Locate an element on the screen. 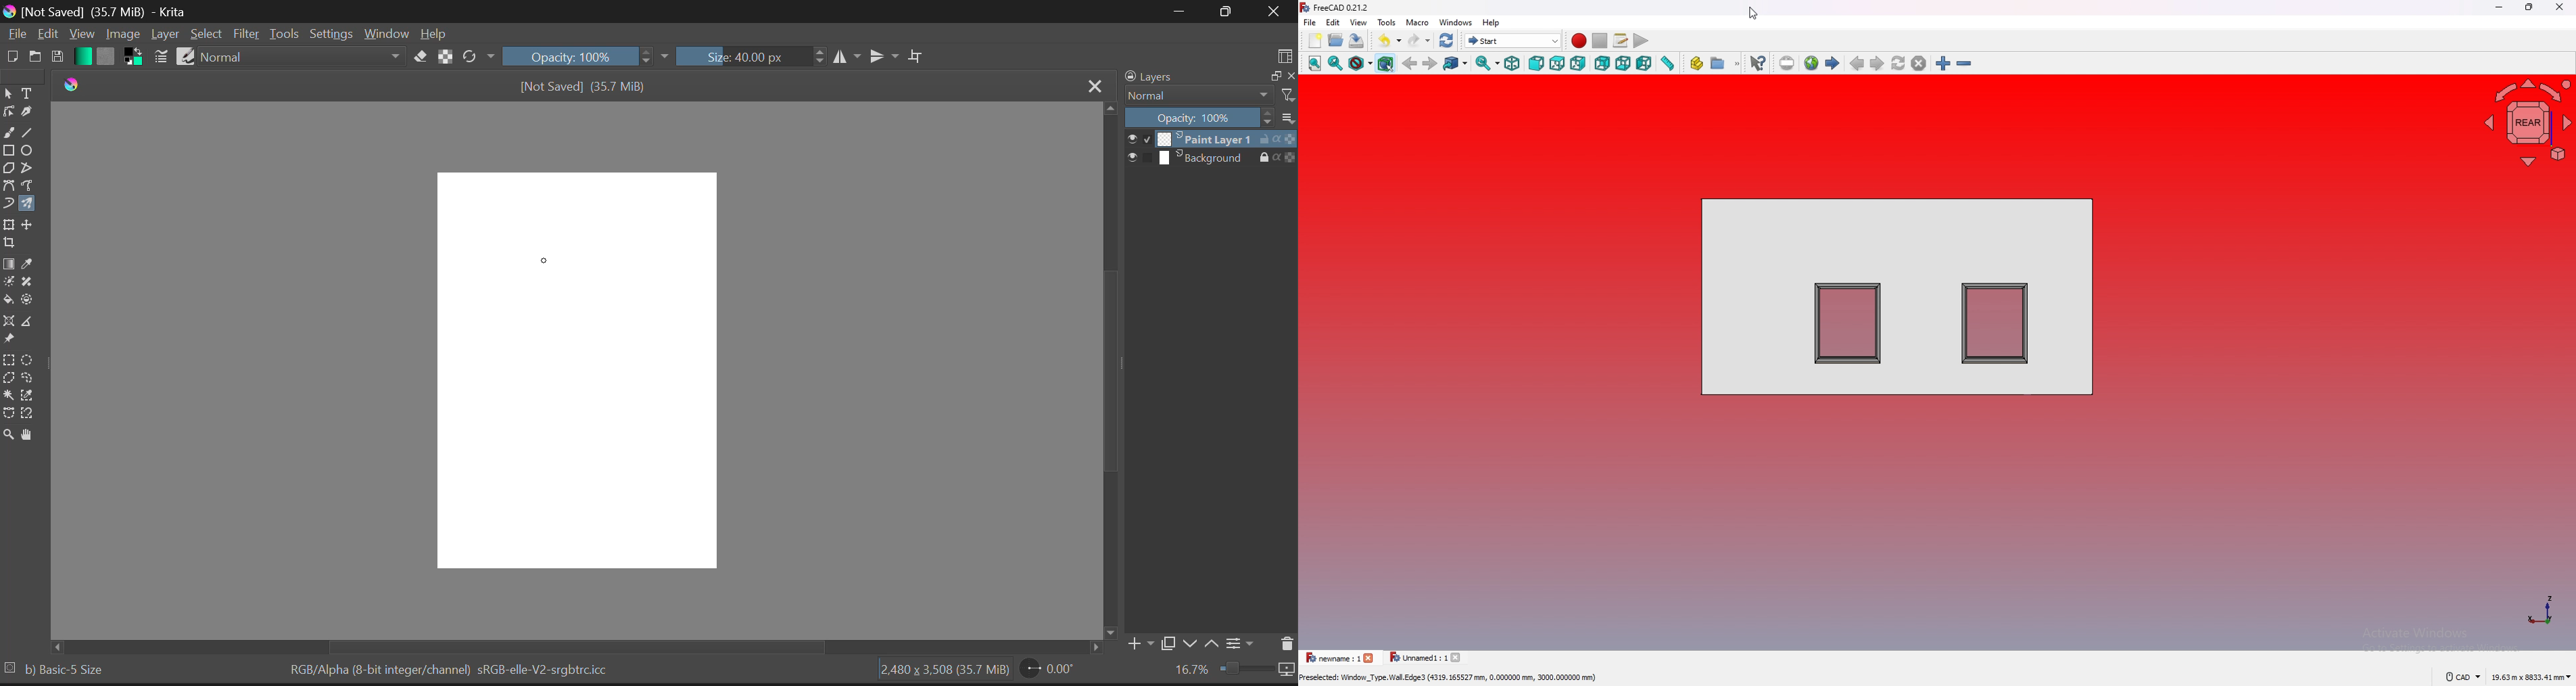 The height and width of the screenshot is (700, 2576). Settings is located at coordinates (1242, 646).